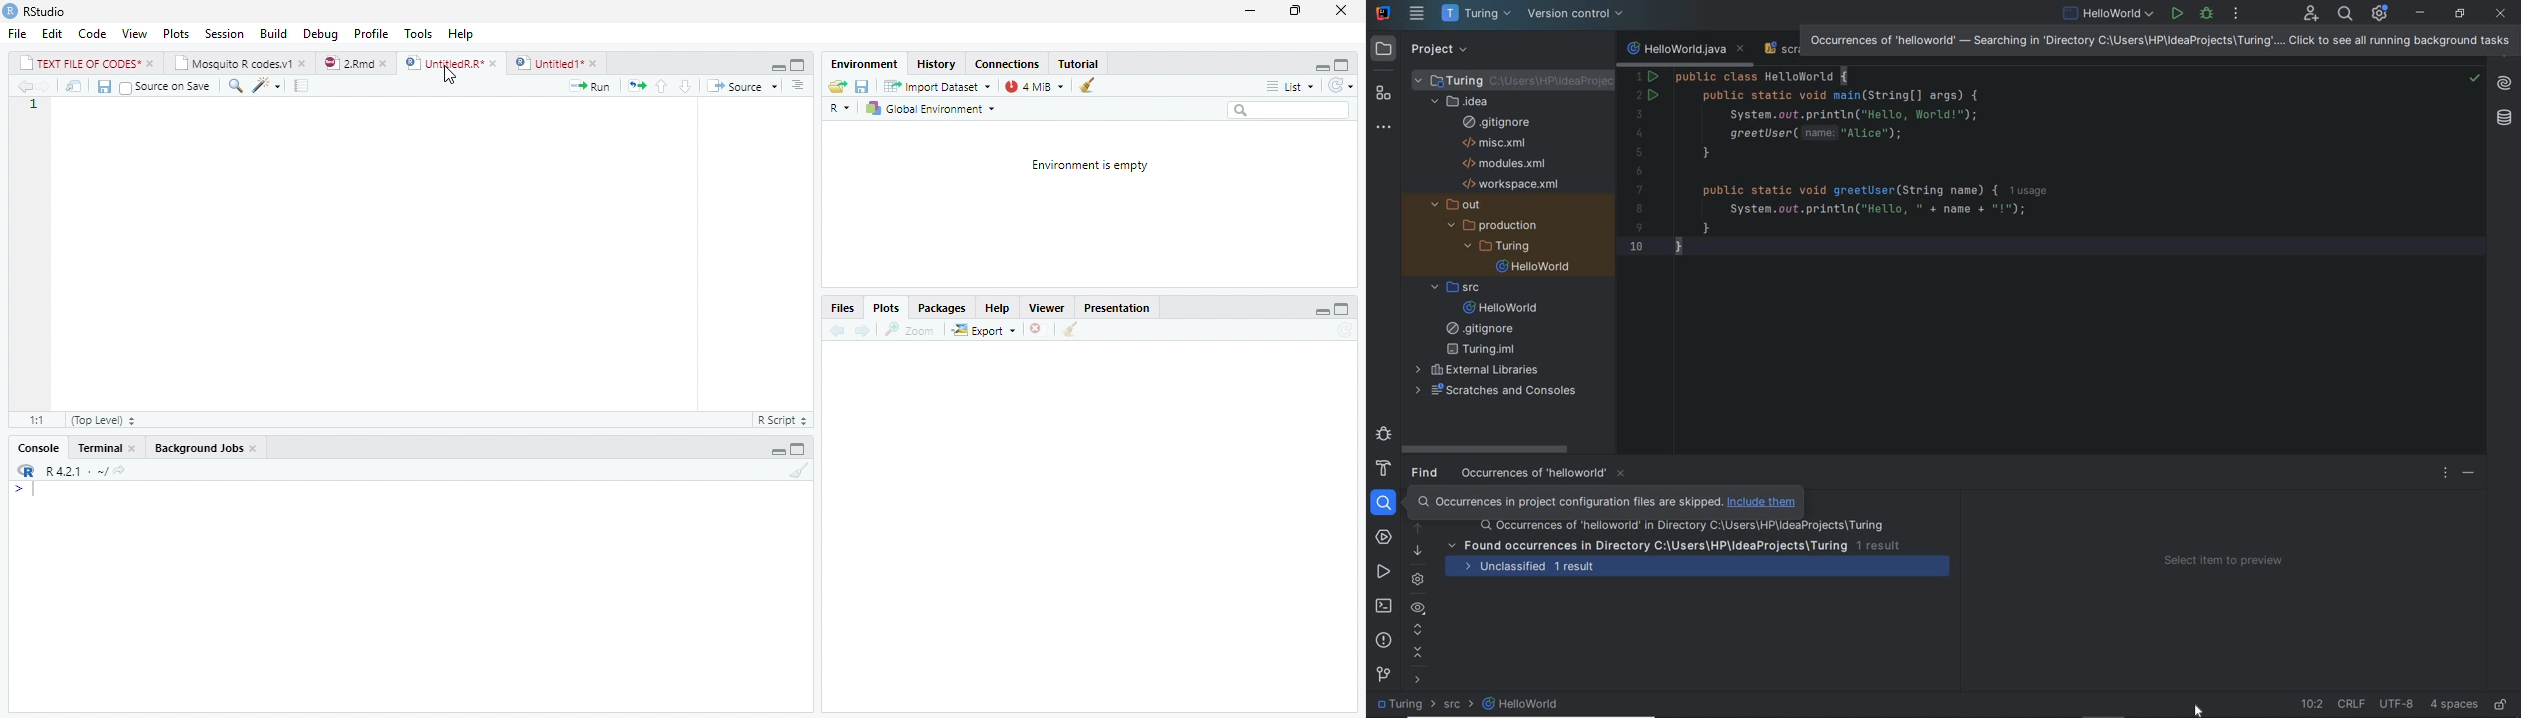  Describe the element at coordinates (1407, 706) in the screenshot. I see `folder` at that location.